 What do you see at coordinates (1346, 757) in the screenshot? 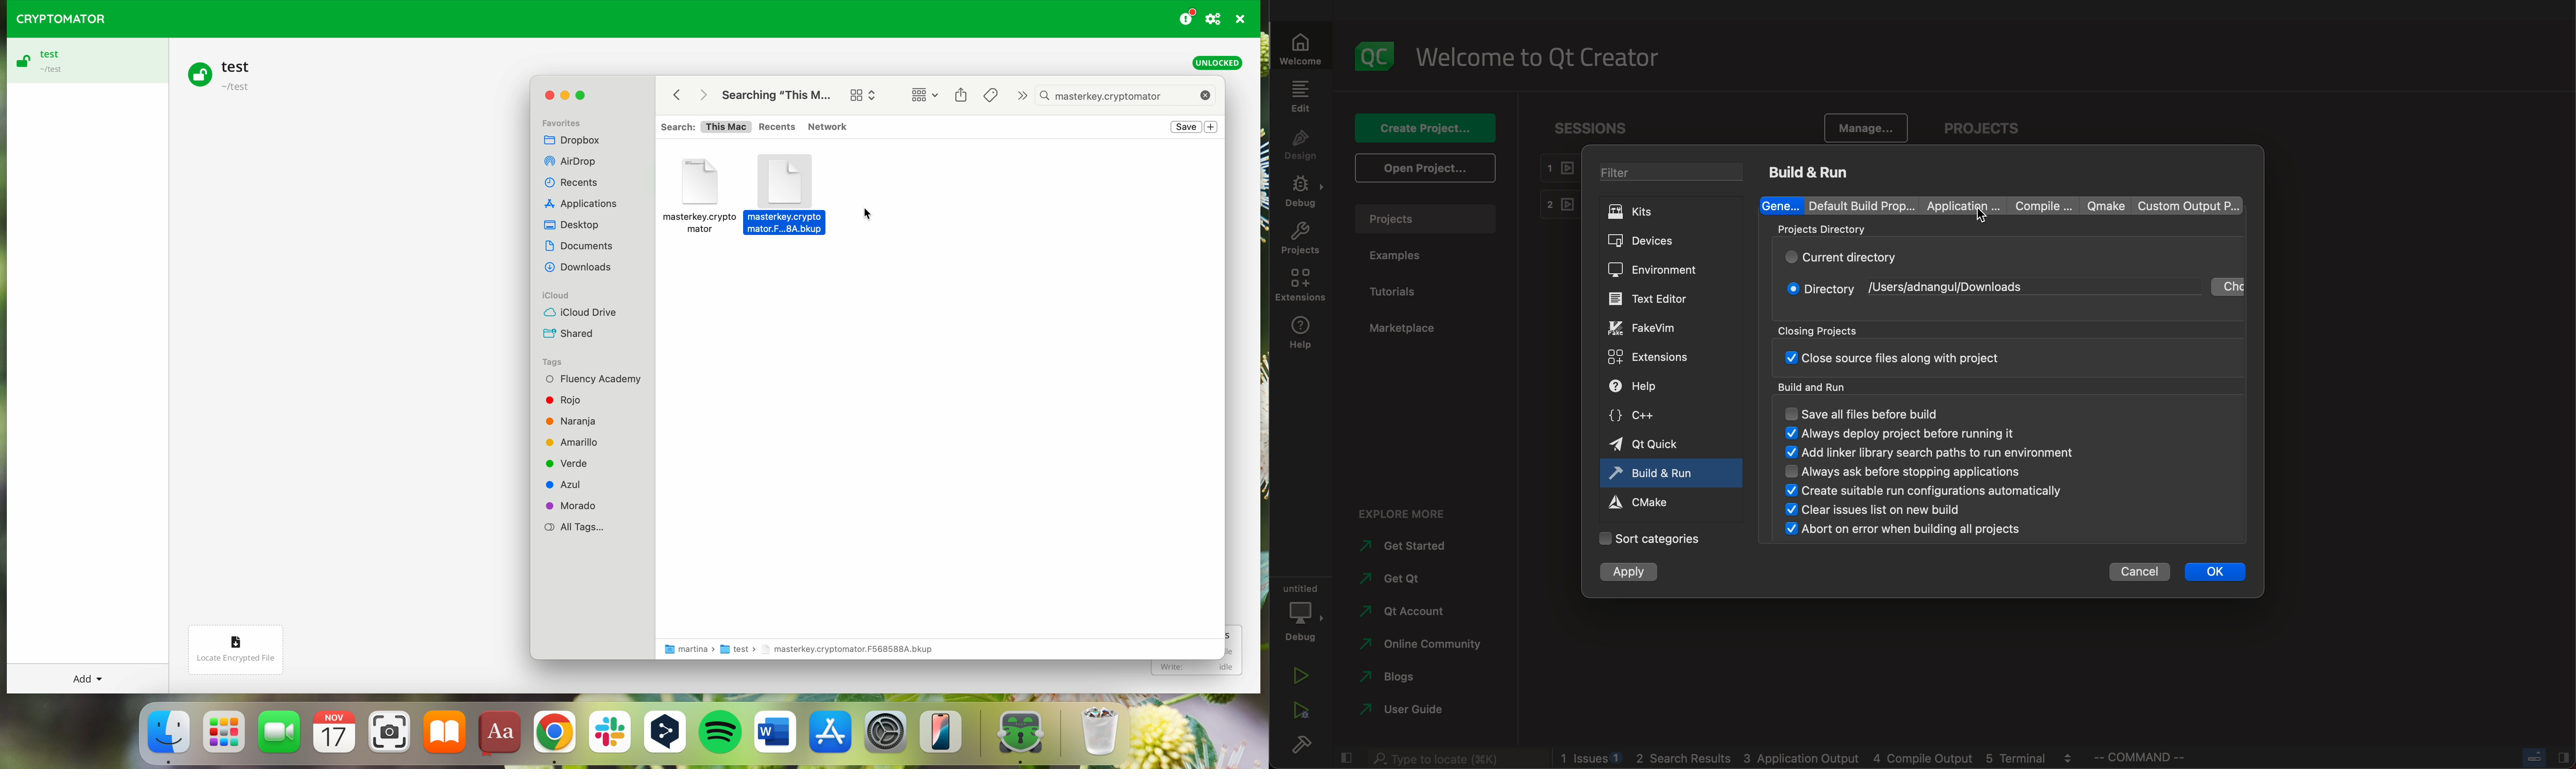
I see `close slidebar` at bounding box center [1346, 757].